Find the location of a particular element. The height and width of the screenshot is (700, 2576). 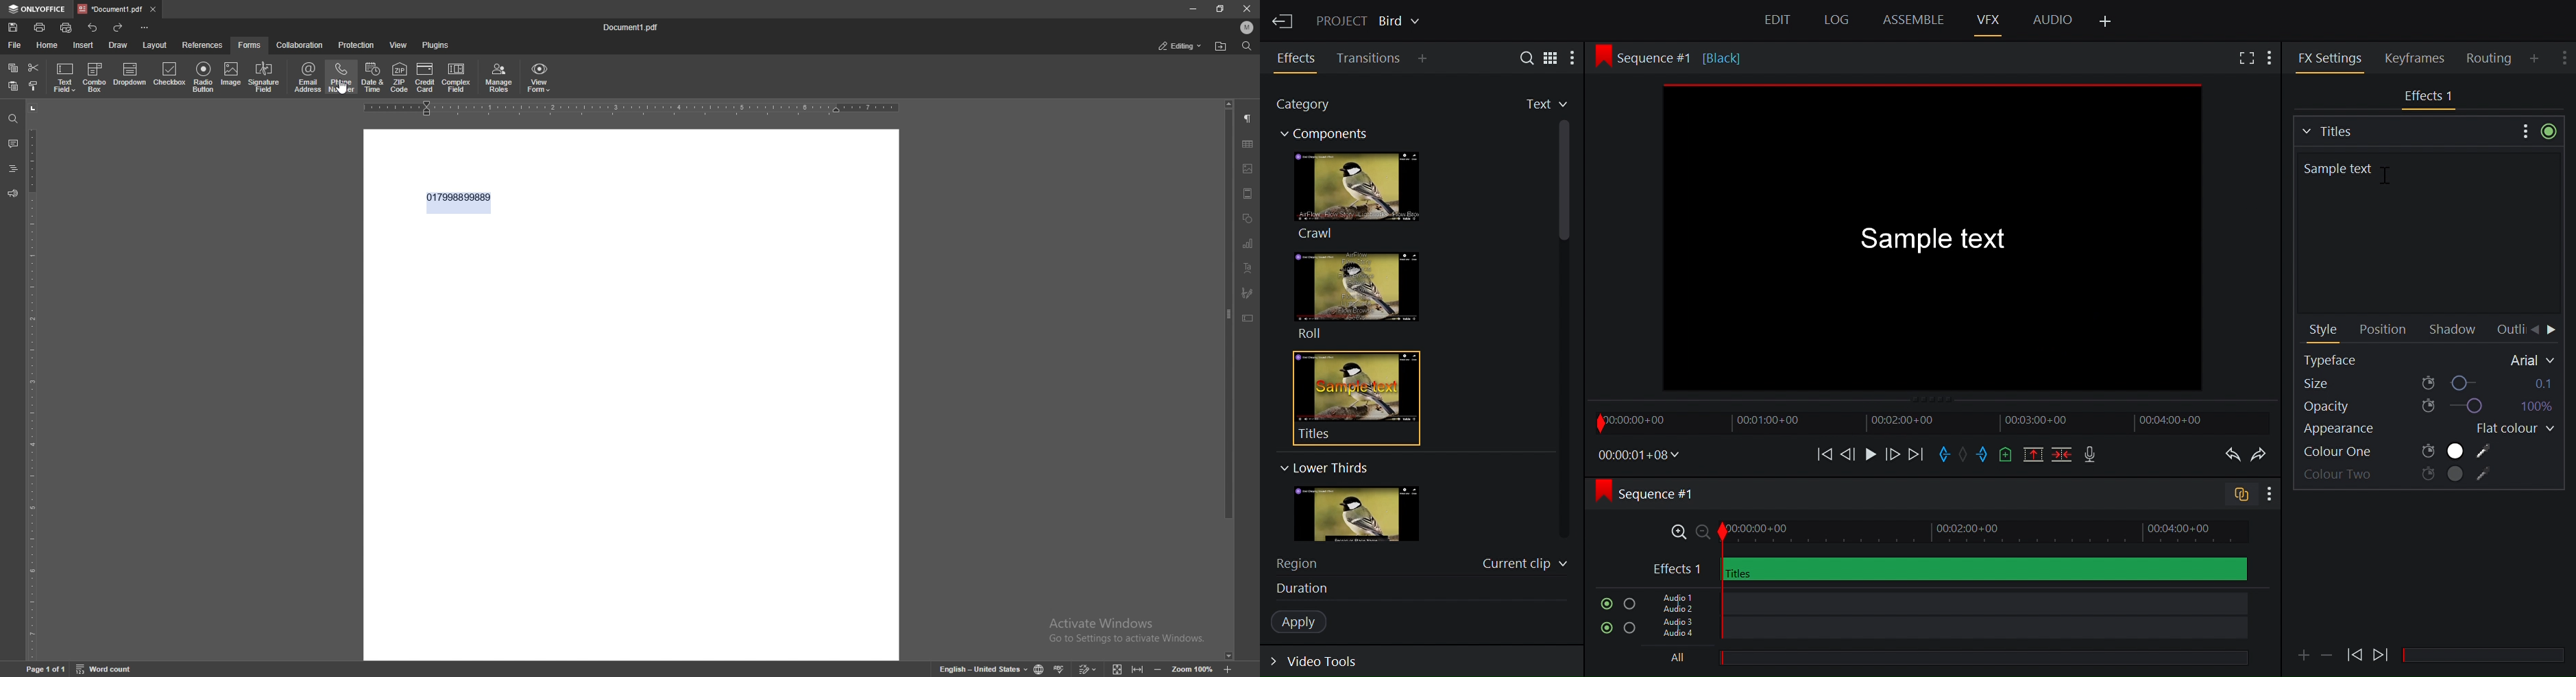

Audio is located at coordinates (2052, 19).